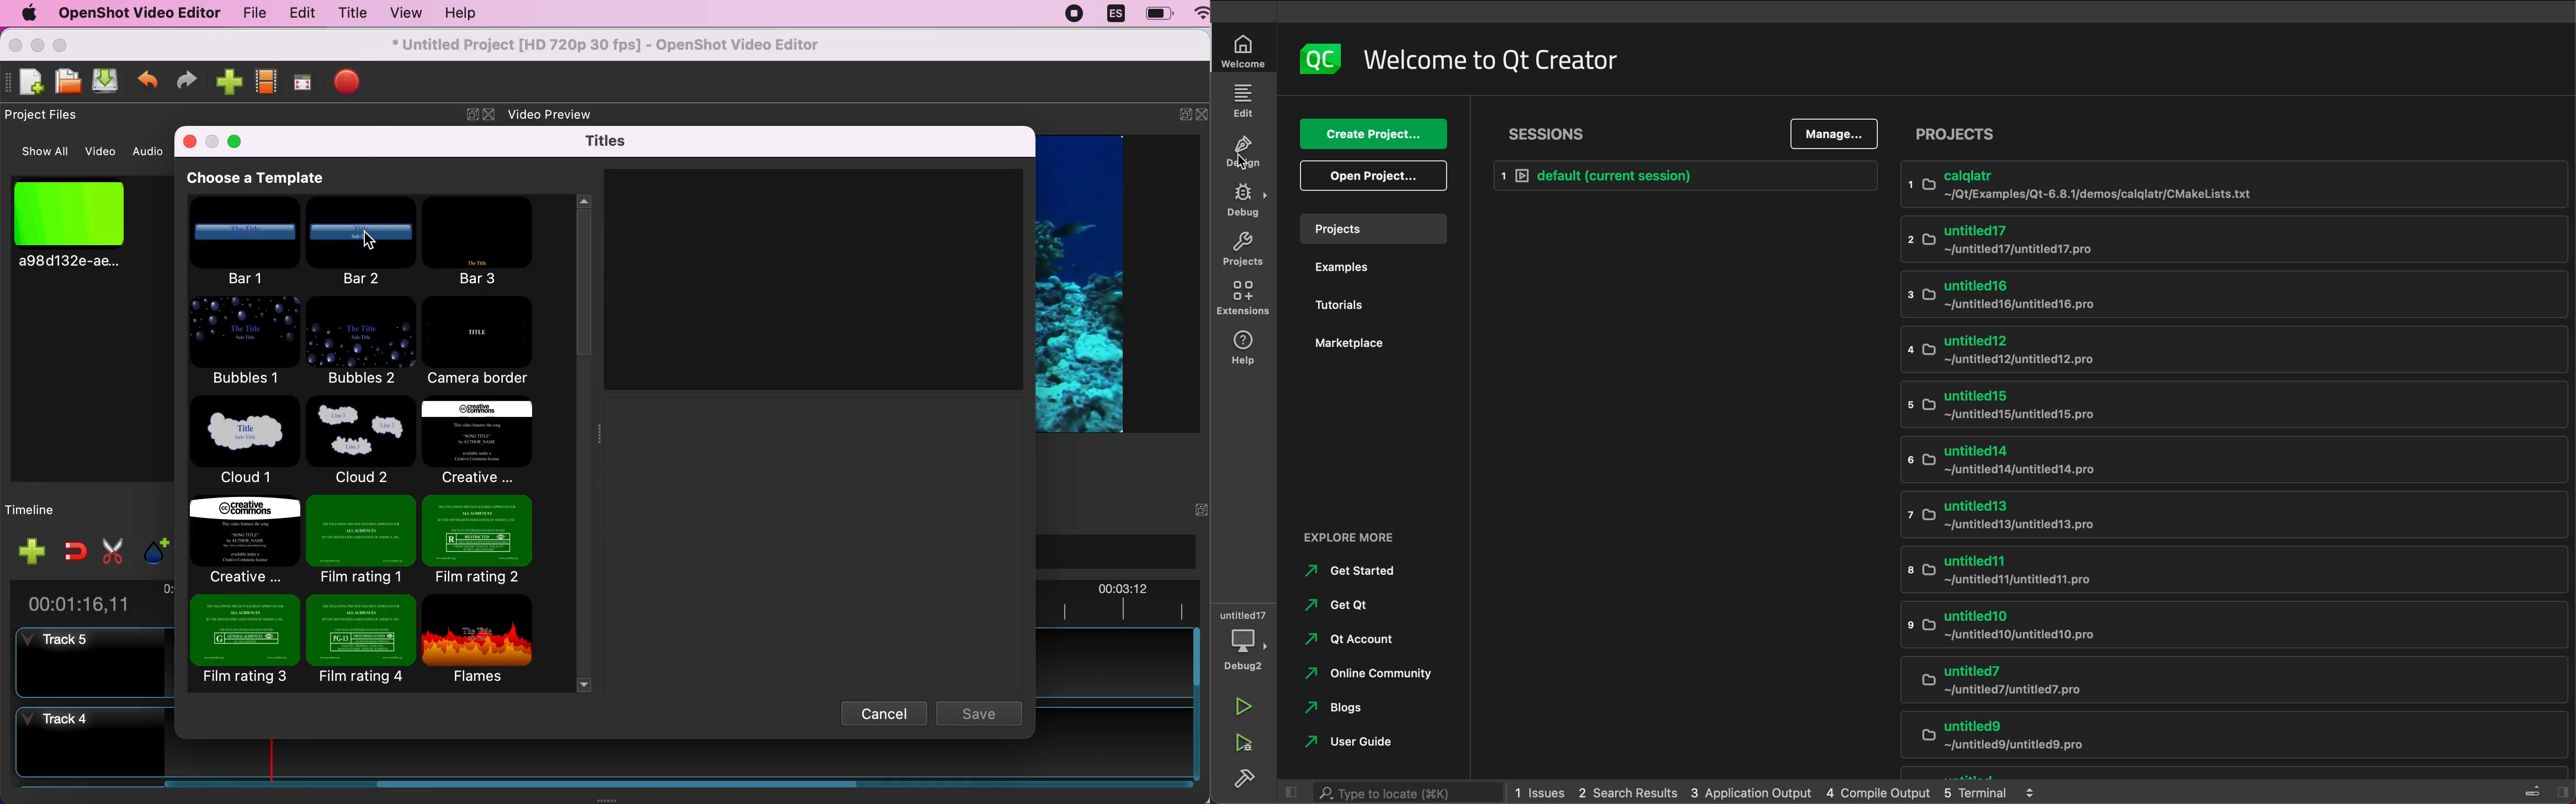 This screenshot has height=812, width=2576. Describe the element at coordinates (1373, 230) in the screenshot. I see `projects` at that location.